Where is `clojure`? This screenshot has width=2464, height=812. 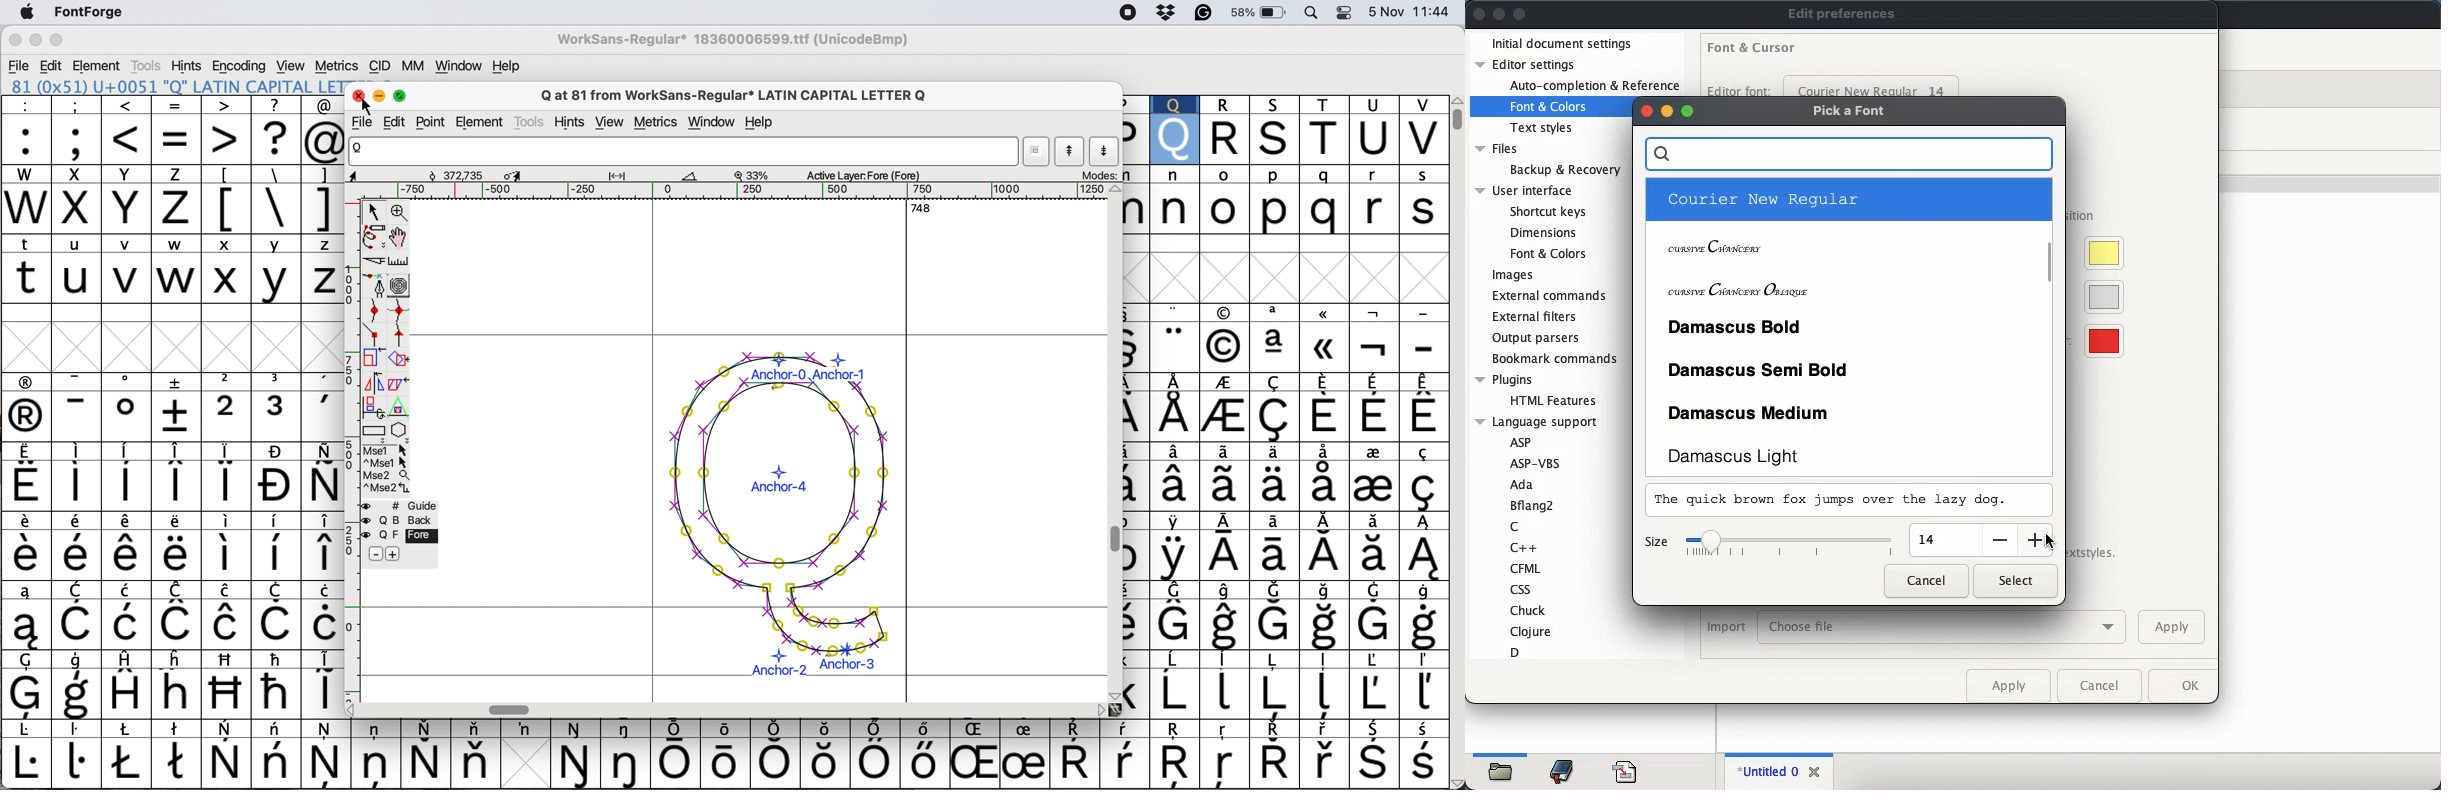
clojure is located at coordinates (1532, 631).